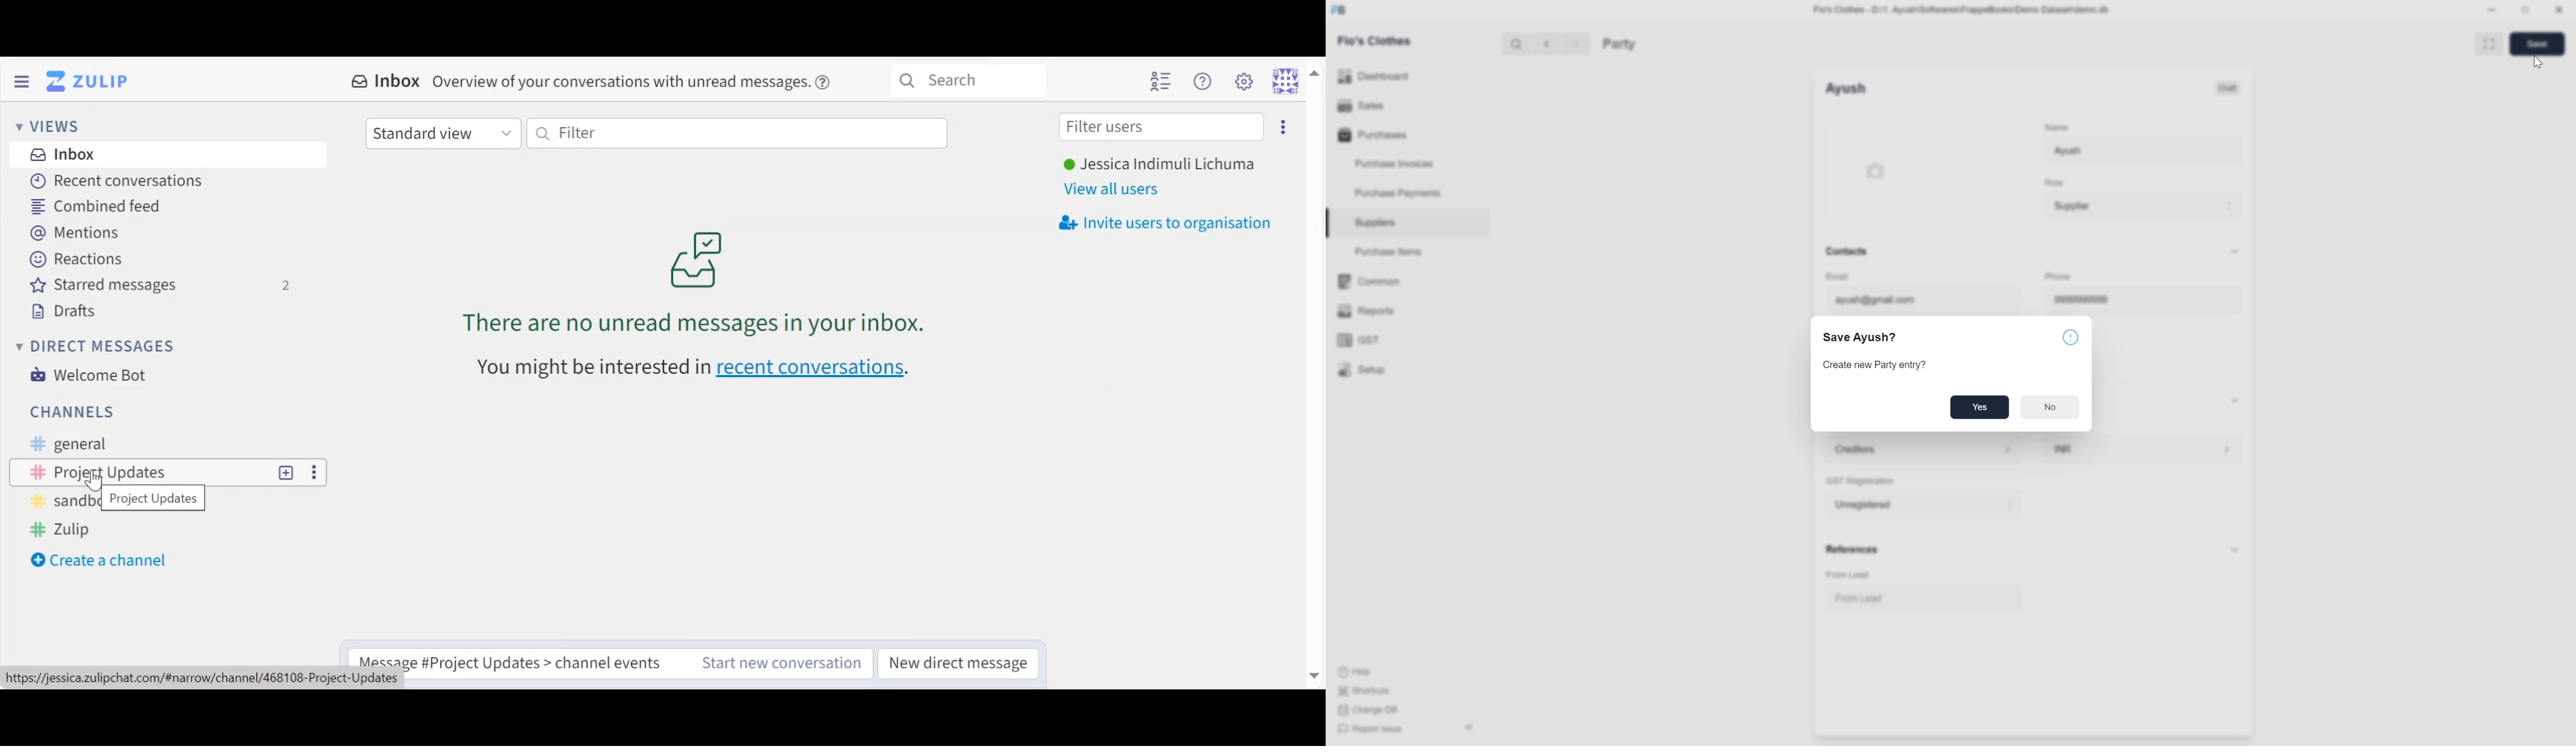 The width and height of the screenshot is (2576, 756). Describe the element at coordinates (72, 411) in the screenshot. I see `Channel` at that location.